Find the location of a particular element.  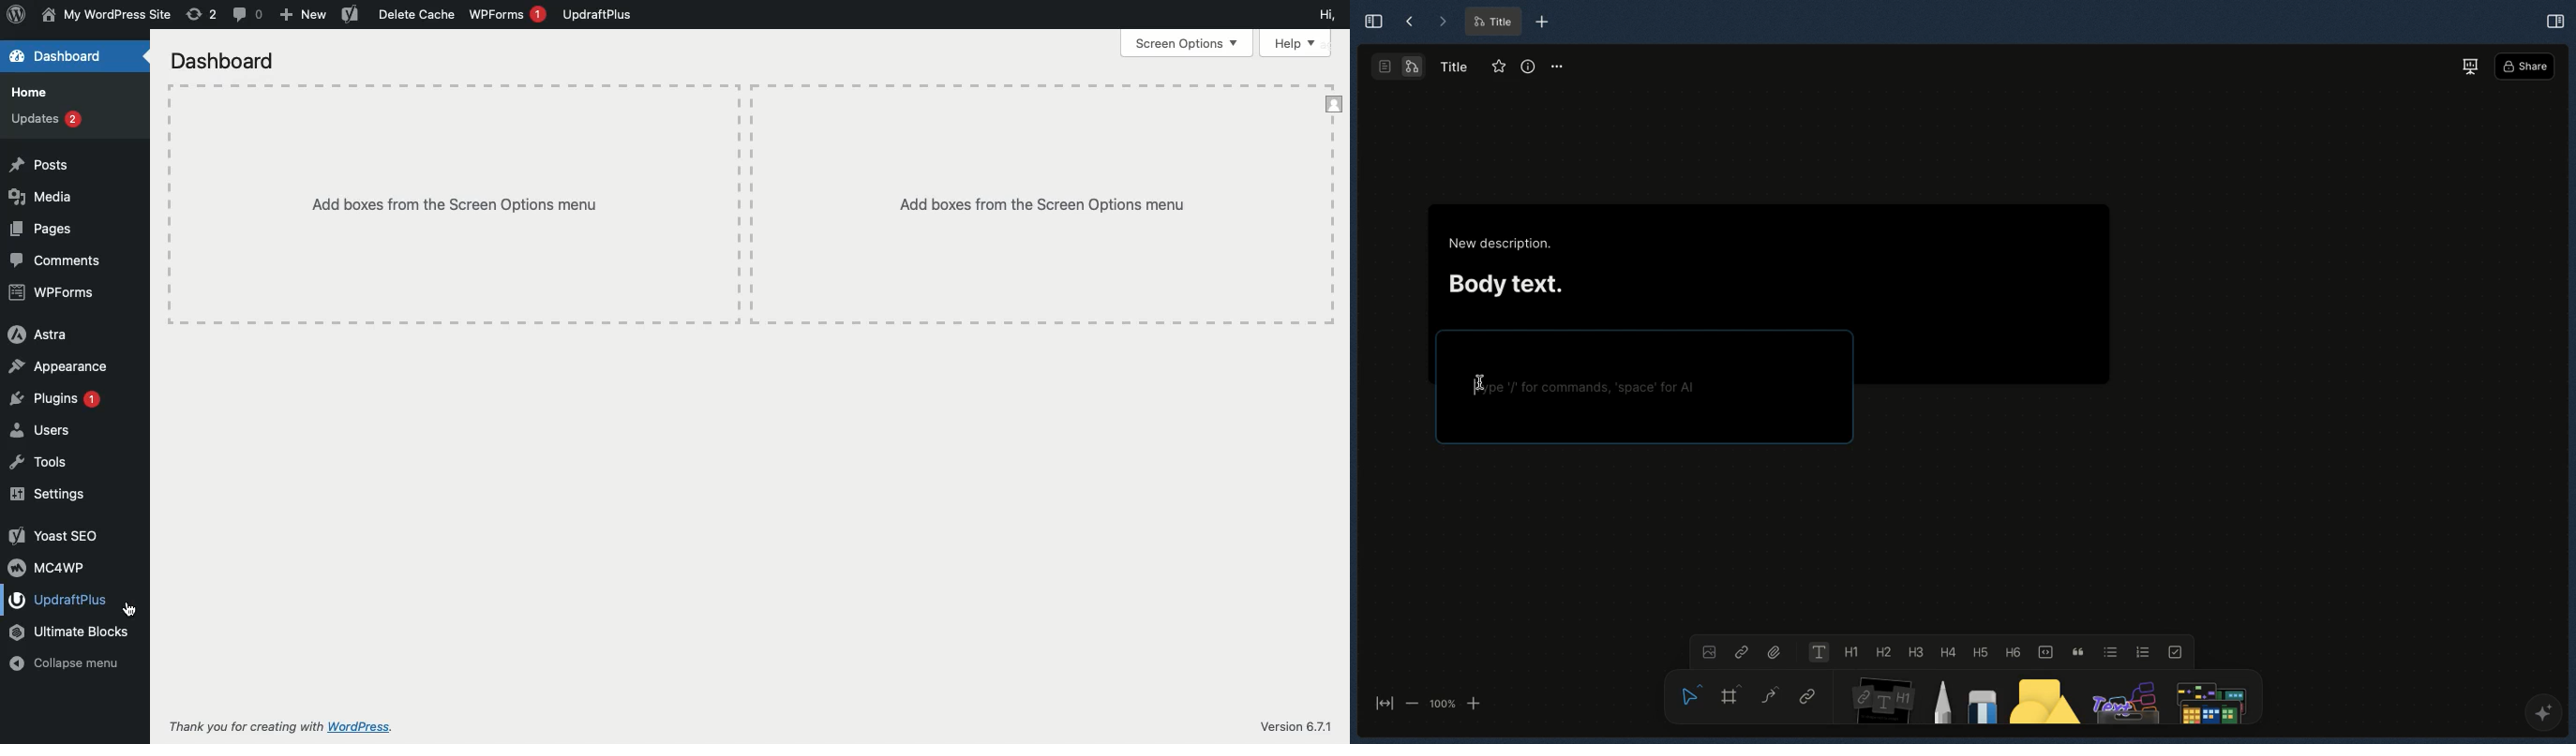

100% is located at coordinates (1442, 704).